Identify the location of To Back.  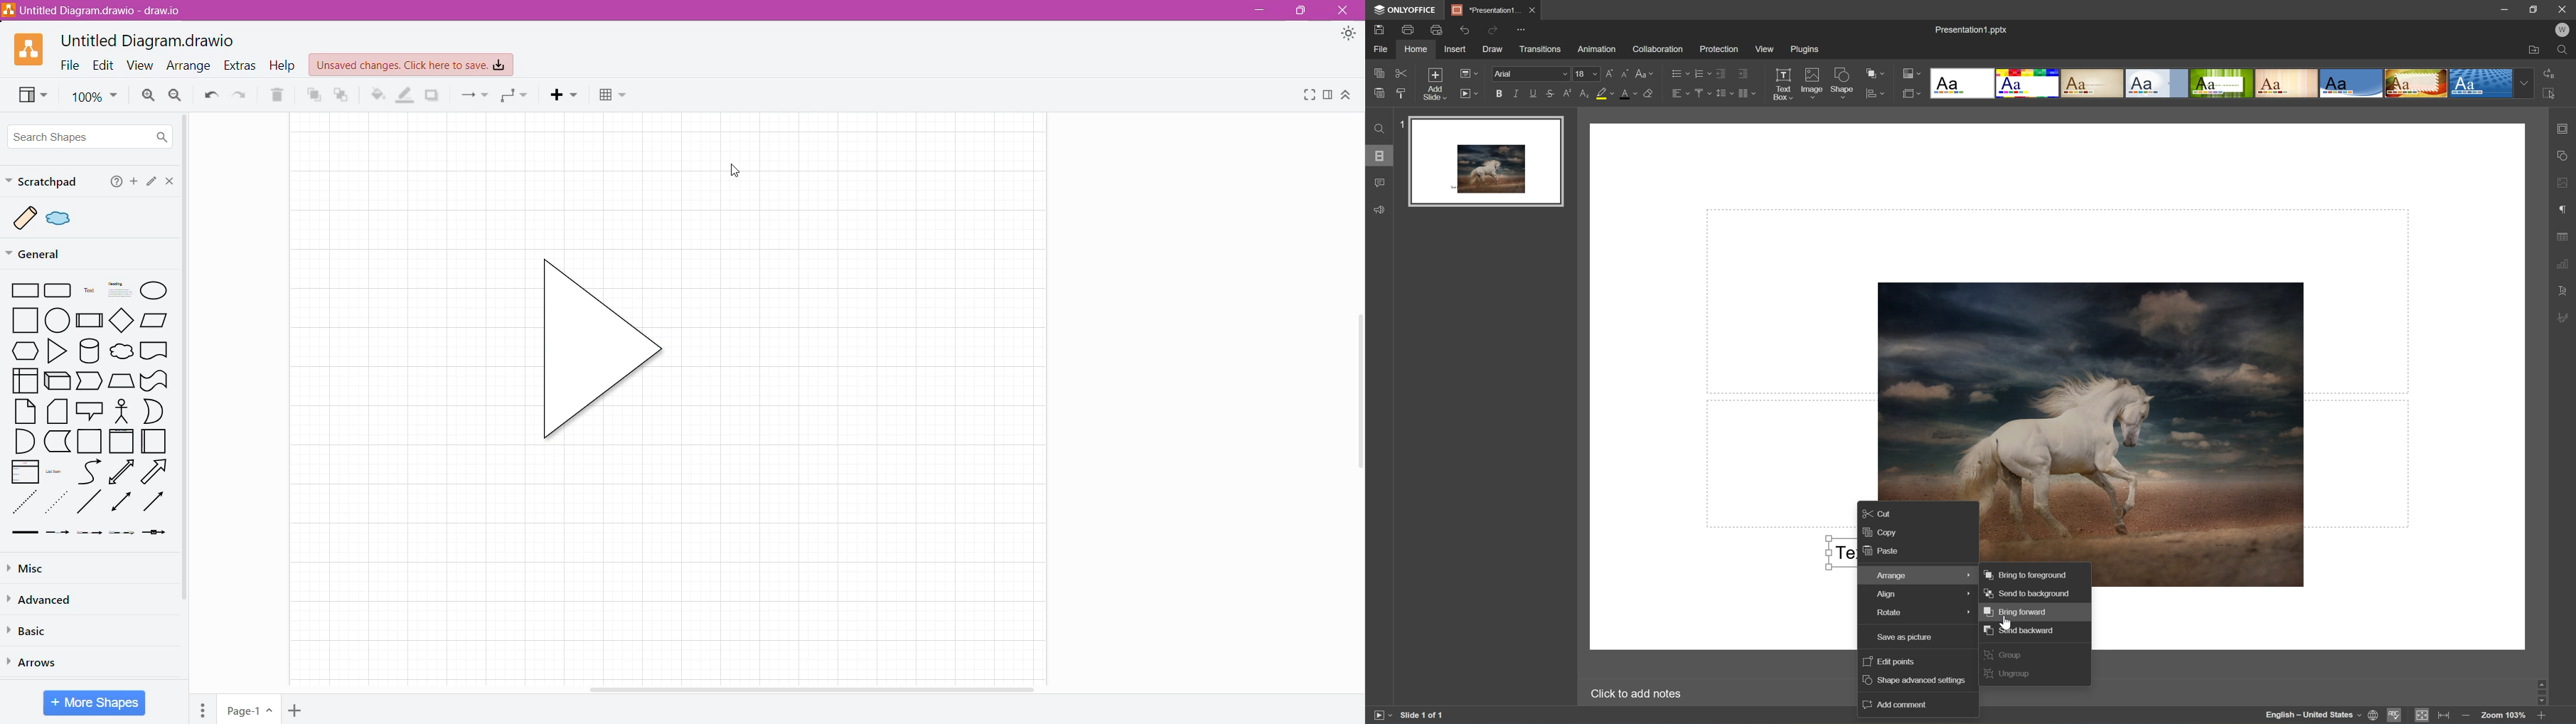
(343, 94).